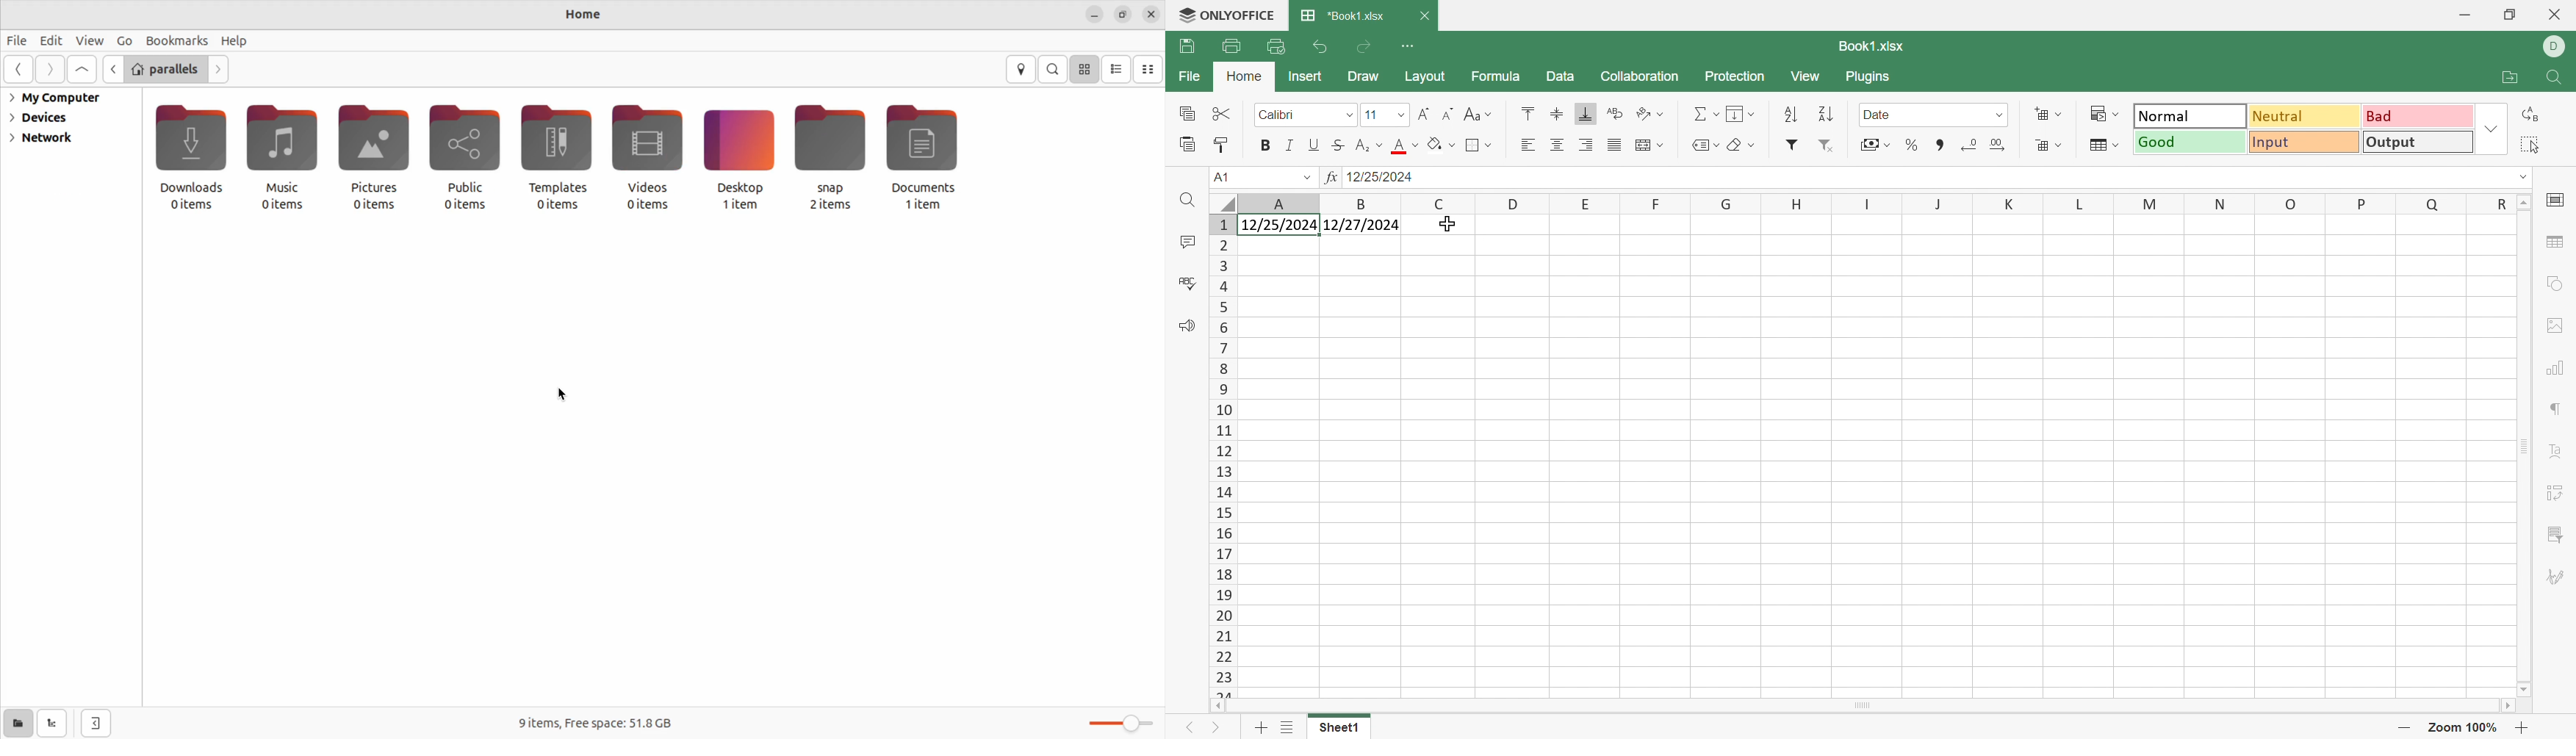  I want to click on Paragraph settings, so click(2555, 413).